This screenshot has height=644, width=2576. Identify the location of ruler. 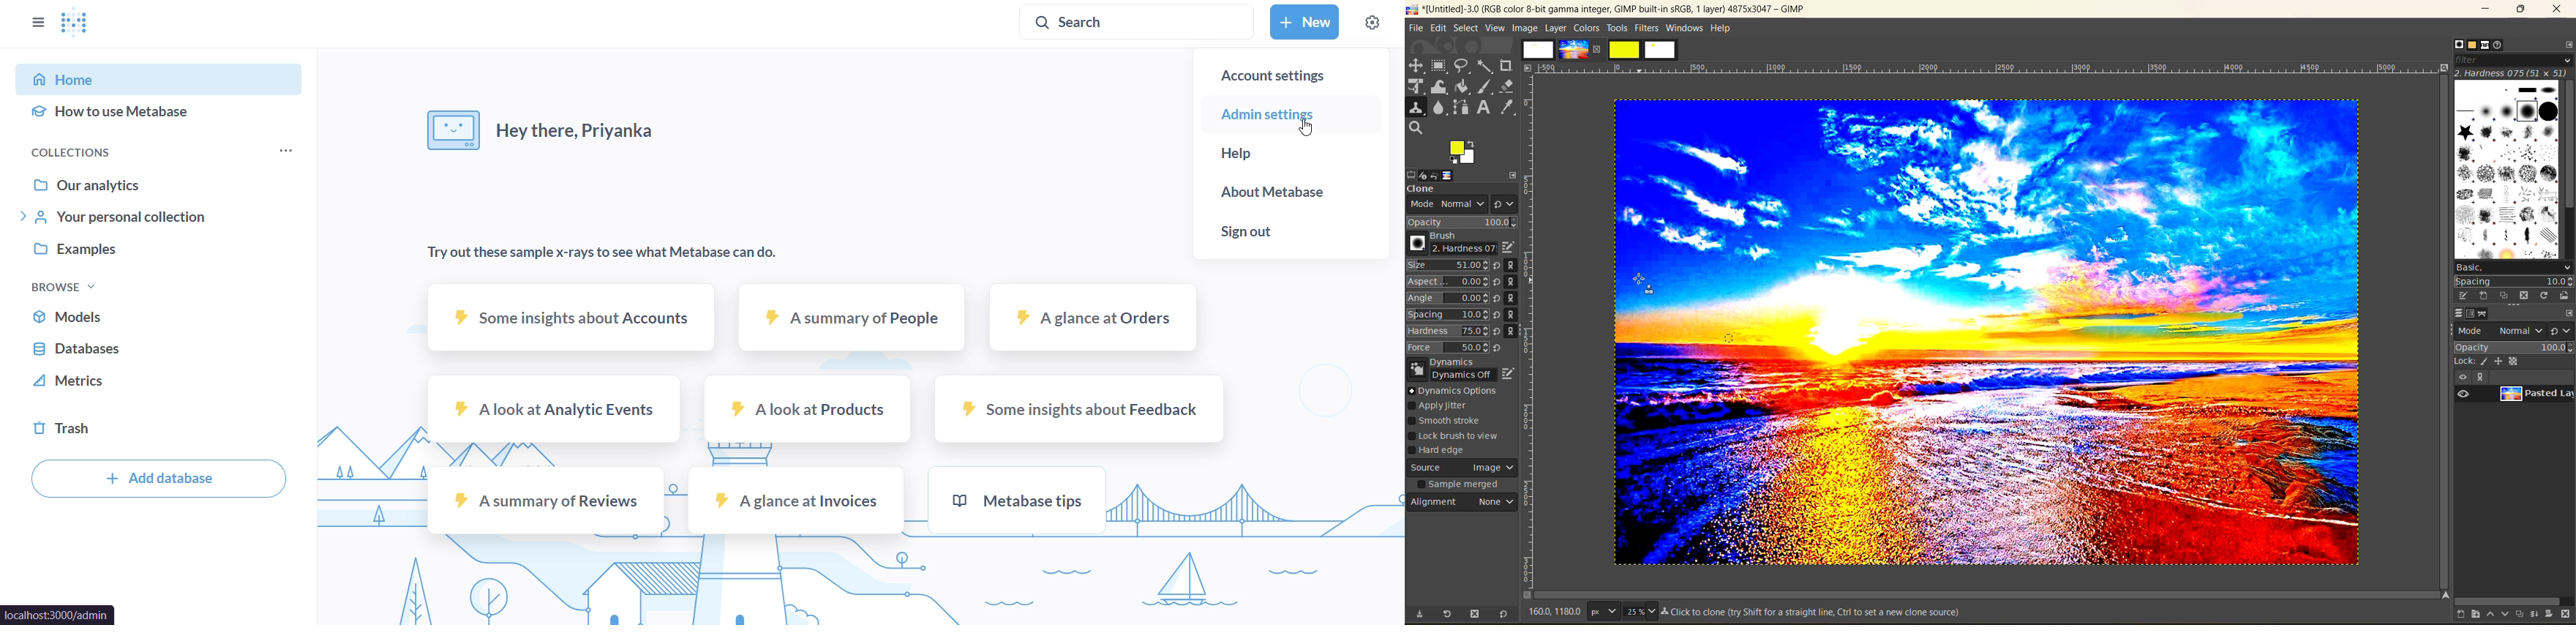
(1532, 334).